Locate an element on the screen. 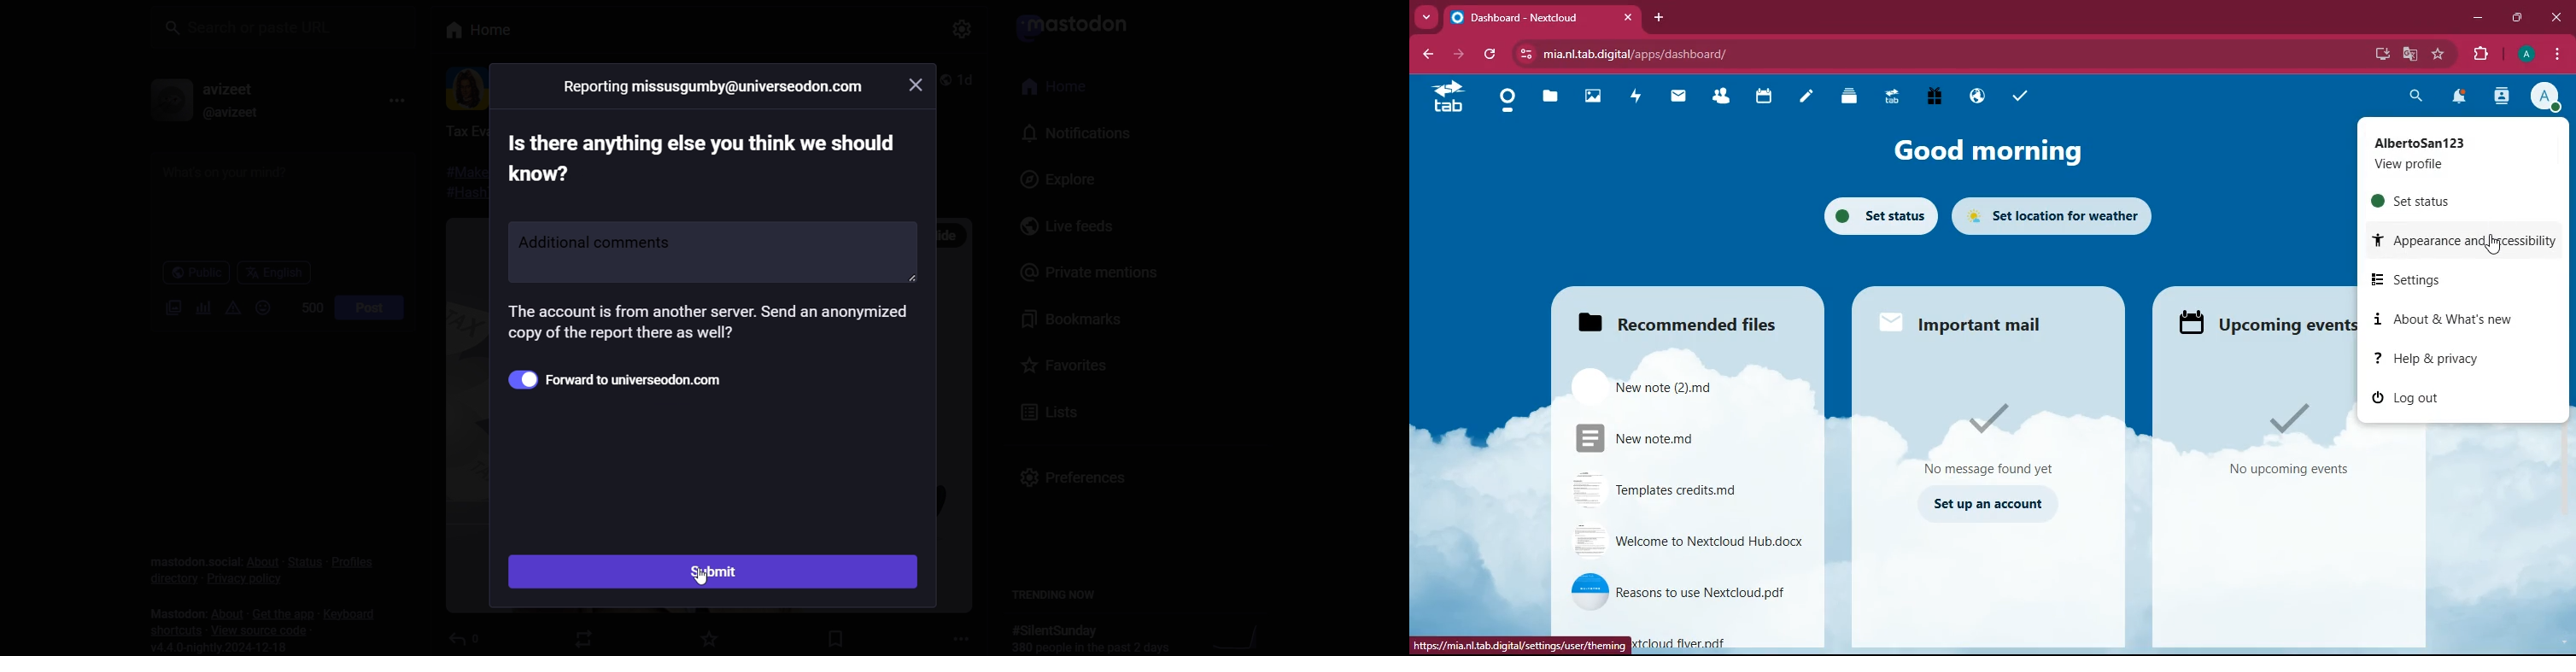 The image size is (2576, 672). extension is located at coordinates (2485, 54).